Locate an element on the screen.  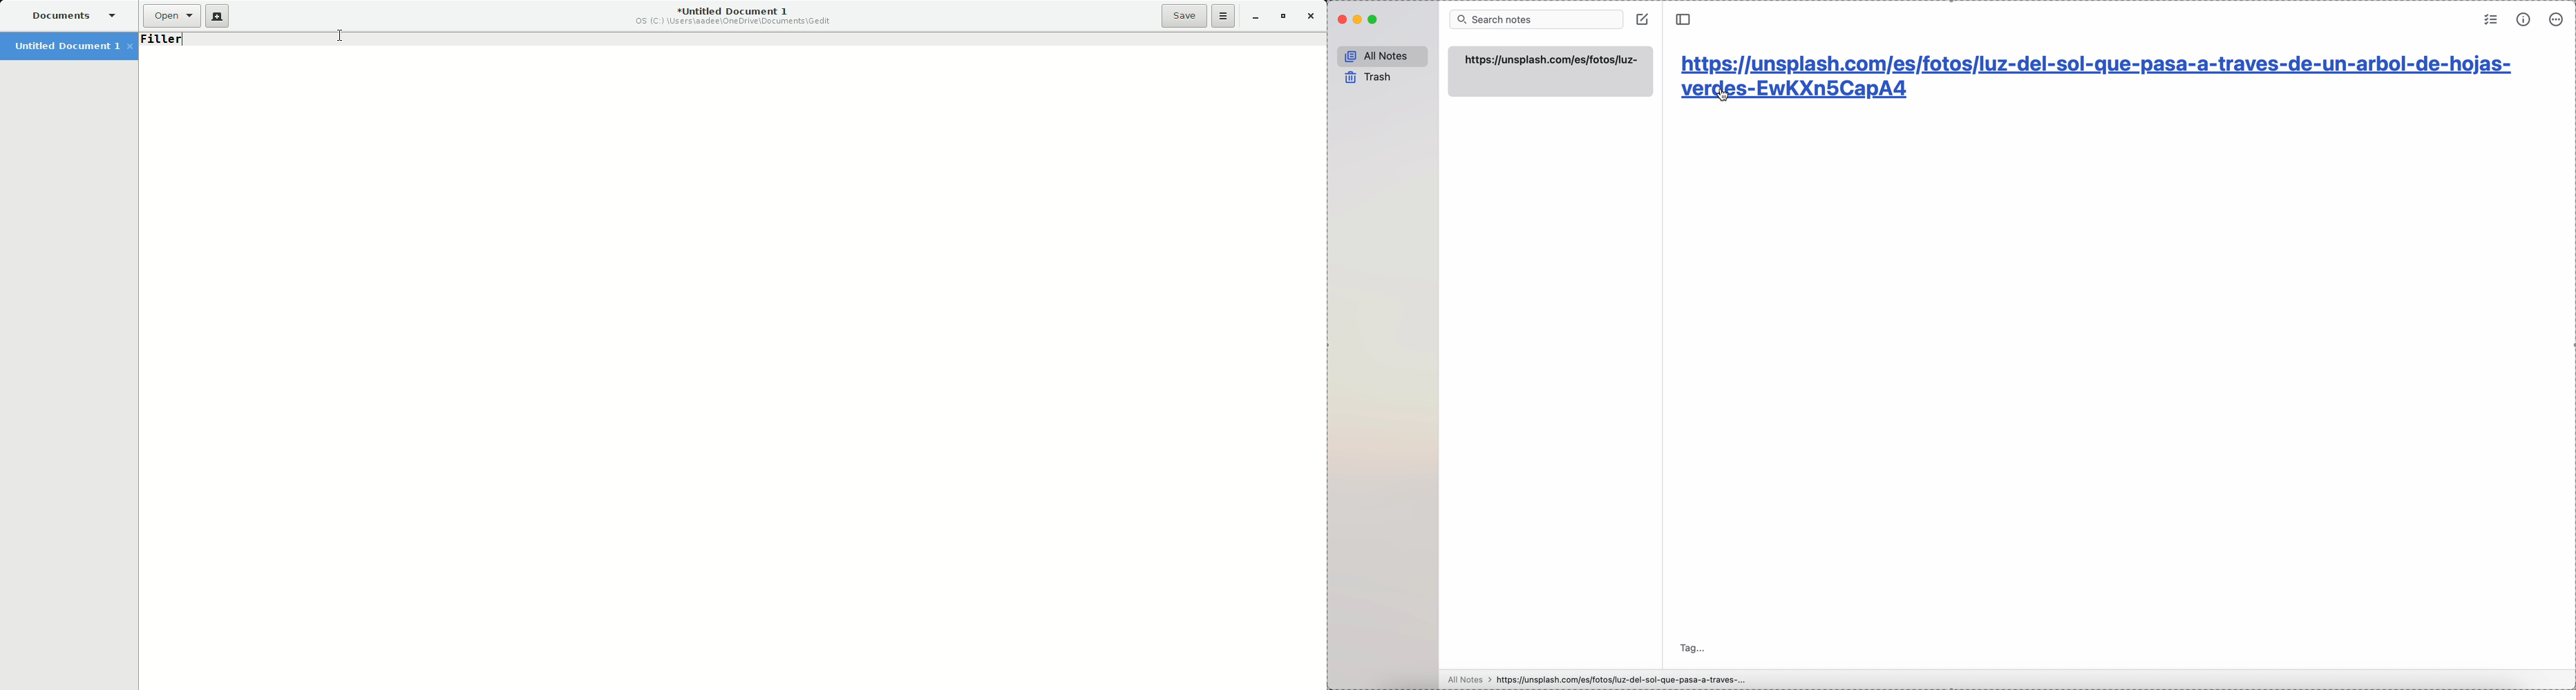
New is located at coordinates (217, 17).